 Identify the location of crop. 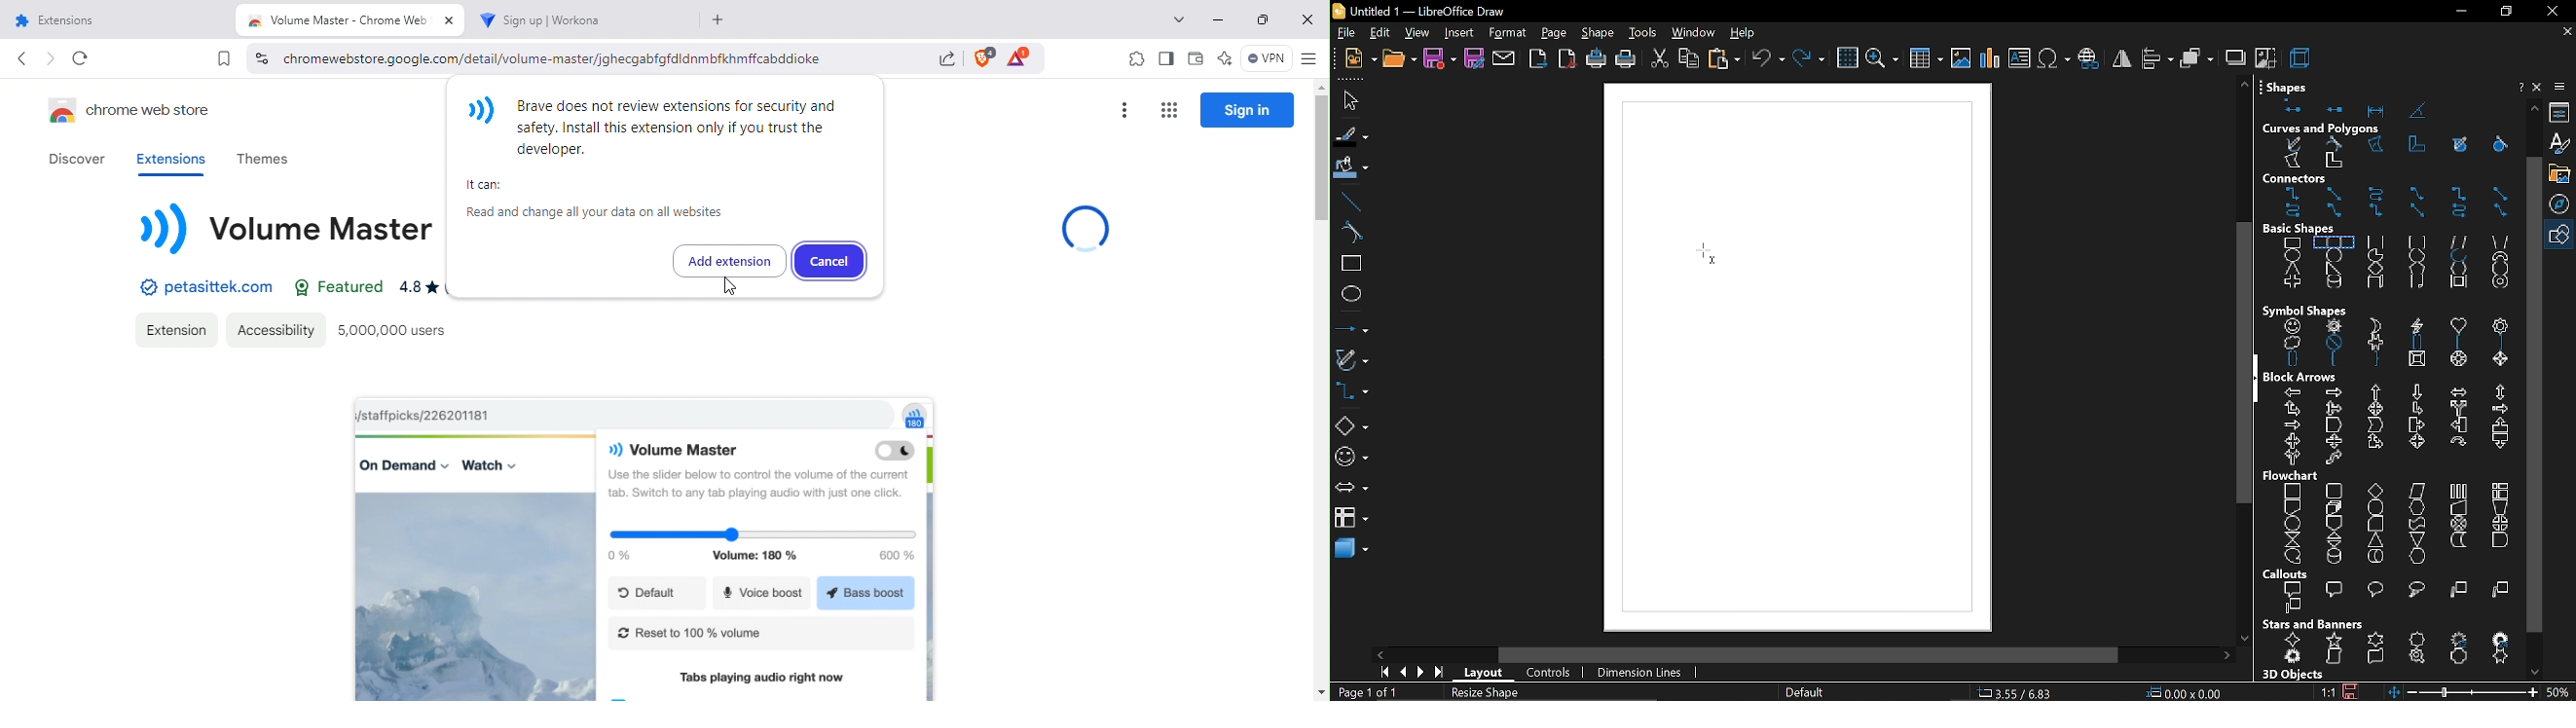
(2265, 56).